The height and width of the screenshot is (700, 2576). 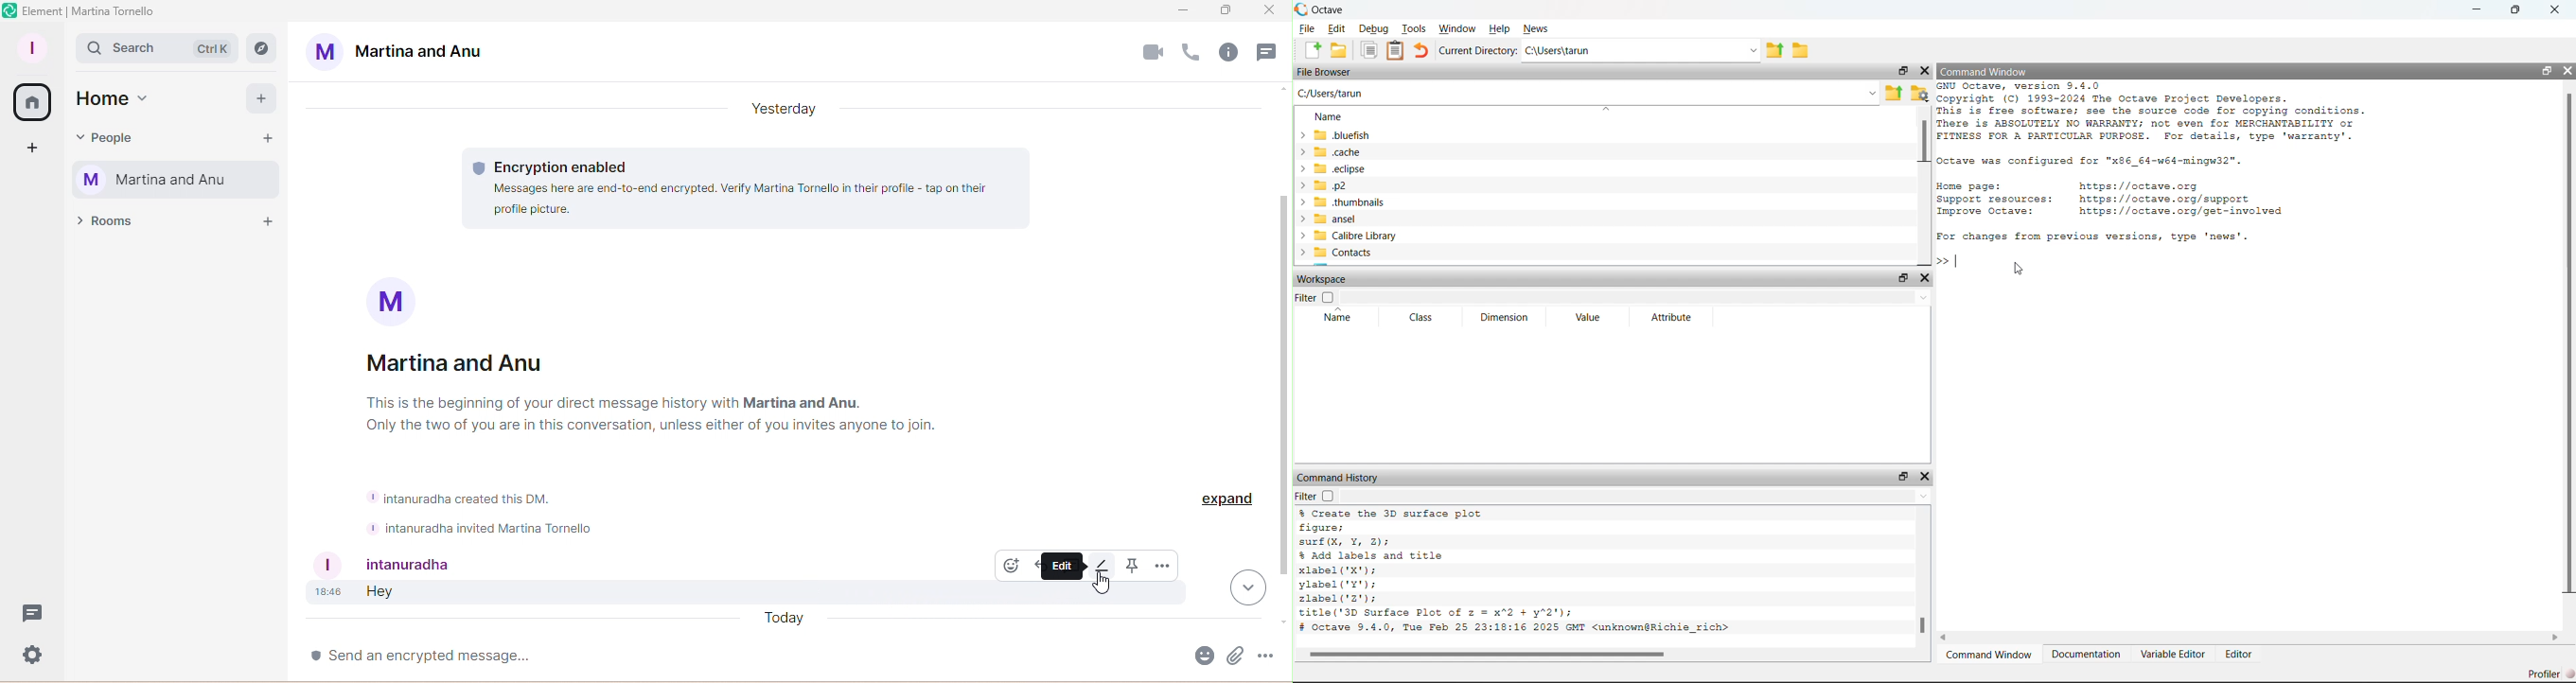 What do you see at coordinates (1285, 374) in the screenshot?
I see `Scroll bar` at bounding box center [1285, 374].